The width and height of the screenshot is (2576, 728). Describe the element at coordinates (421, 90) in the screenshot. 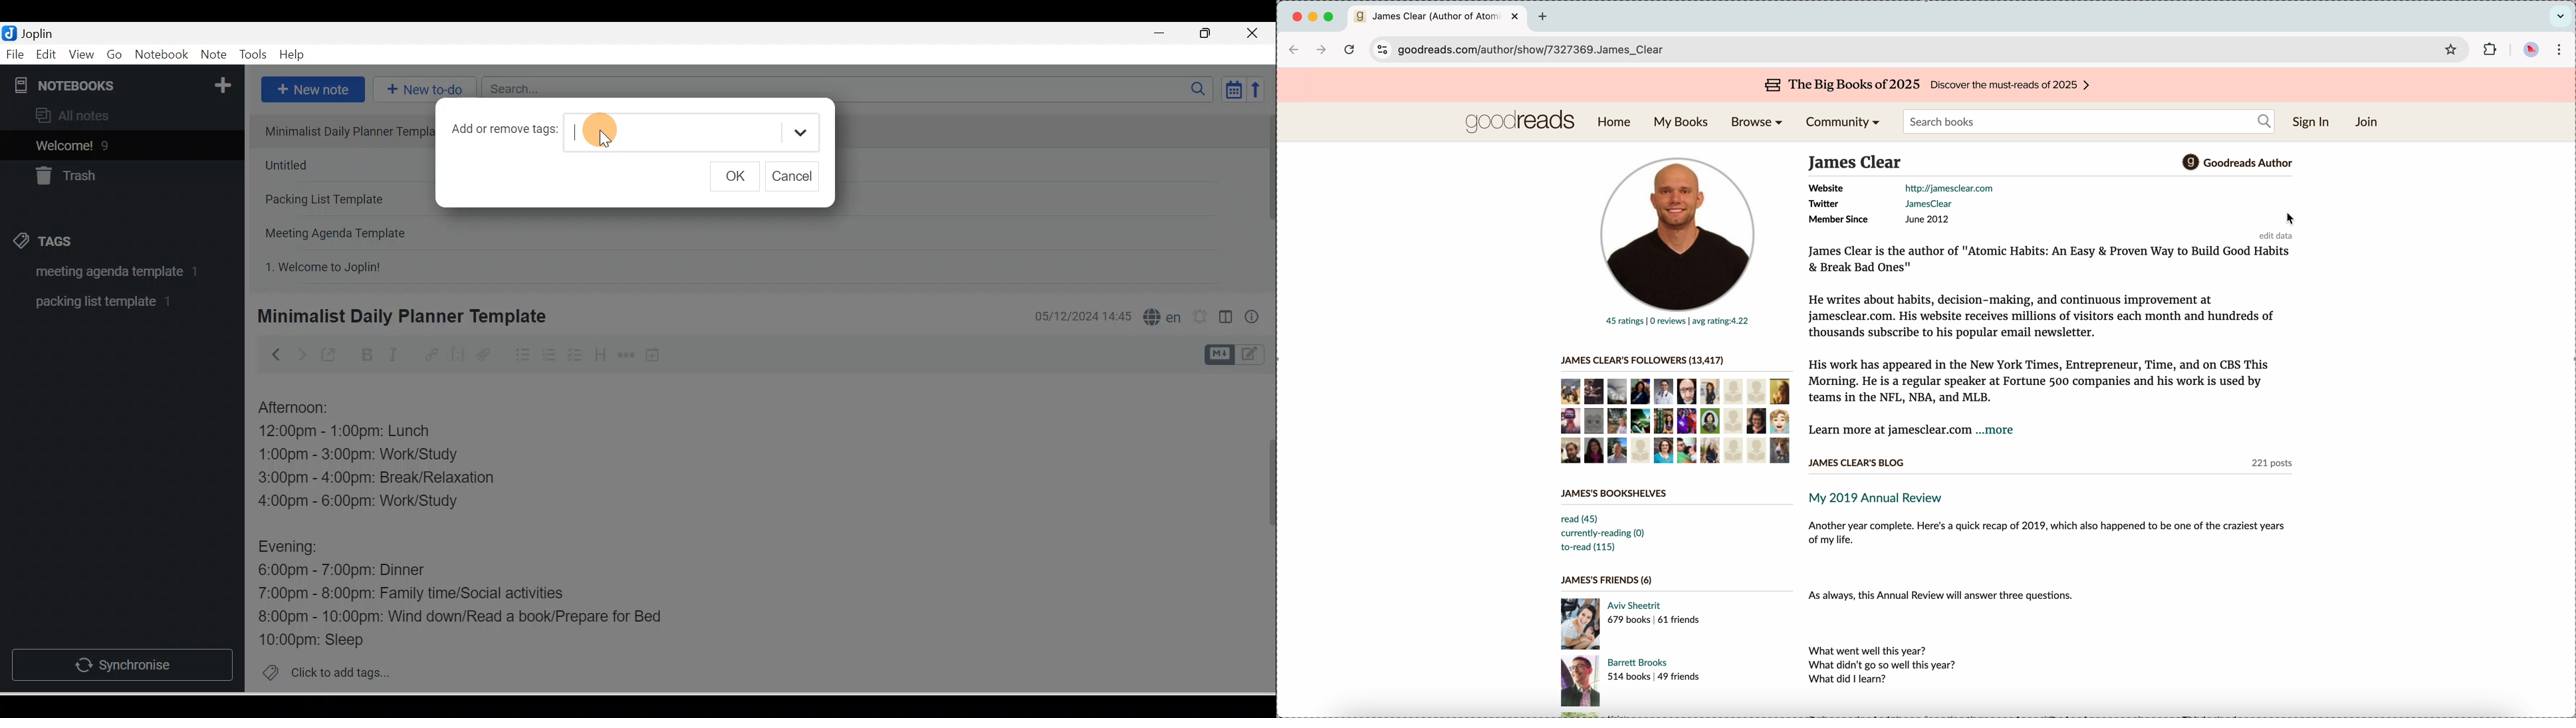

I see `New to-do` at that location.